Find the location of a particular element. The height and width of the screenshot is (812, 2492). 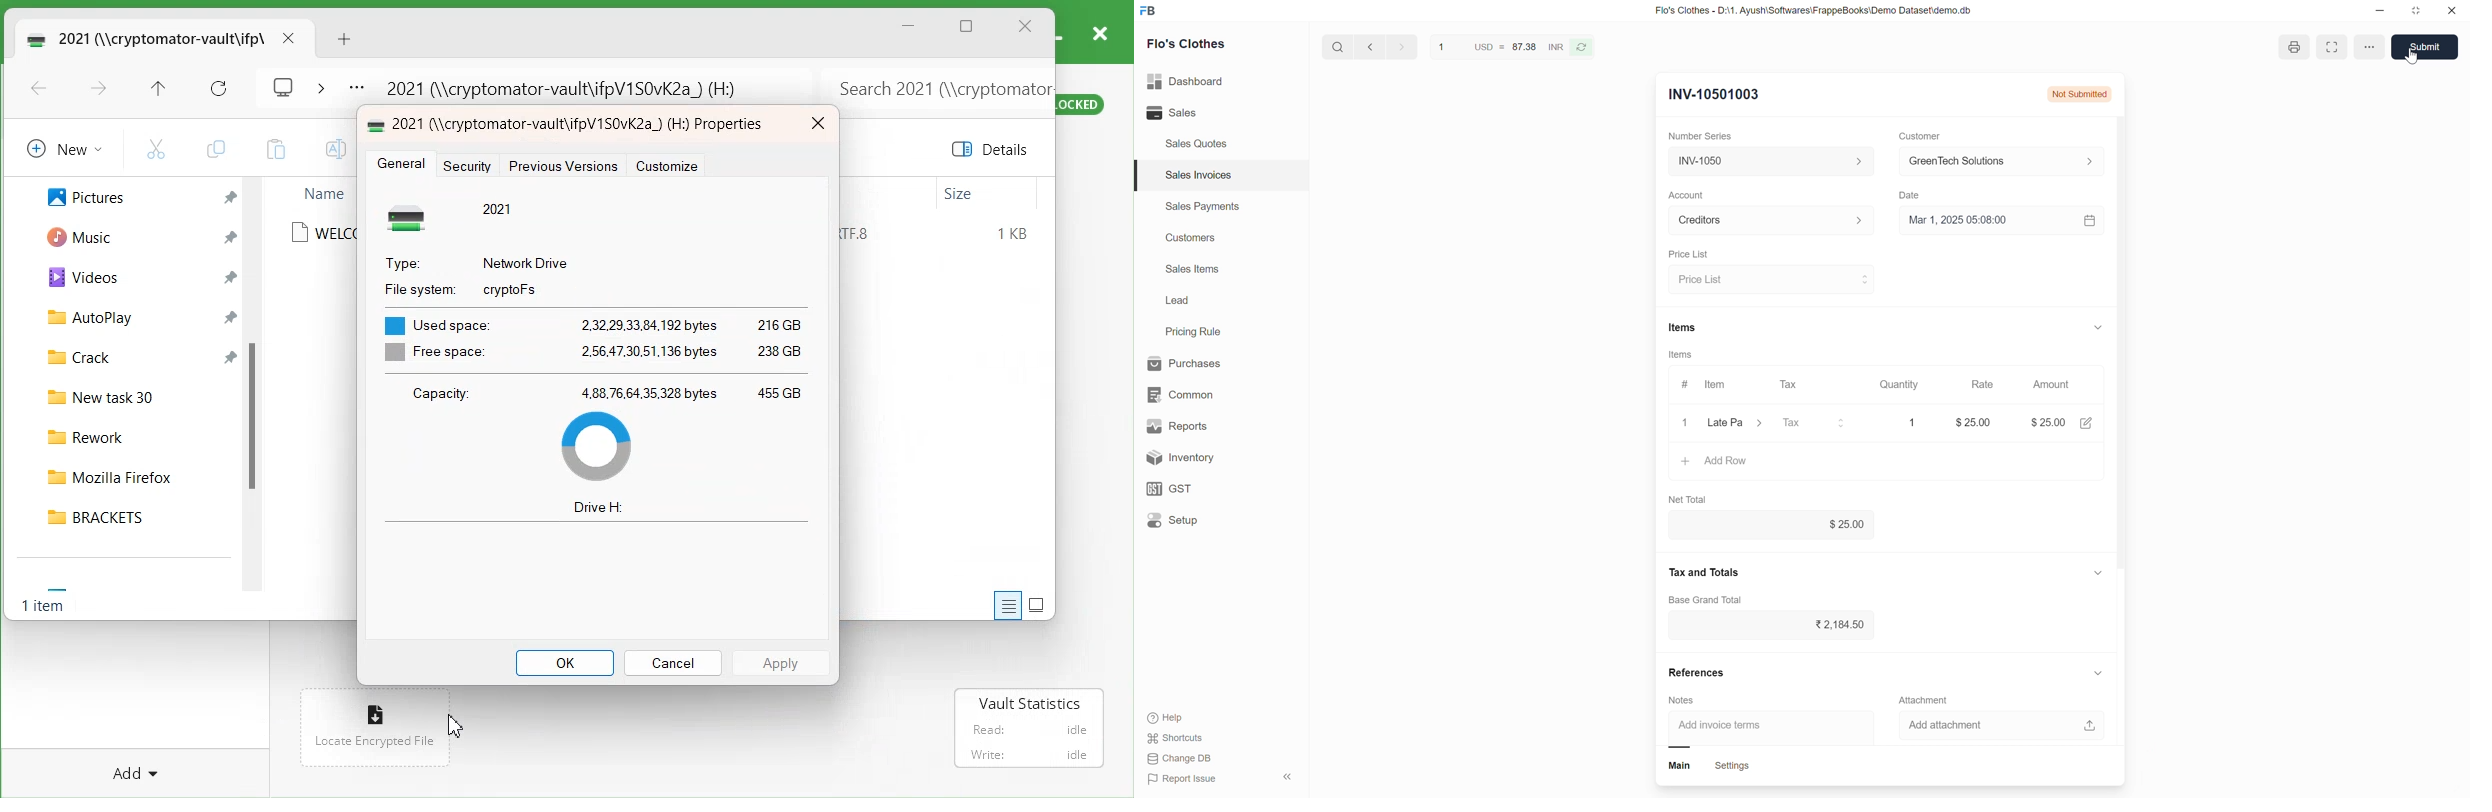

Number Series is located at coordinates (1702, 137).